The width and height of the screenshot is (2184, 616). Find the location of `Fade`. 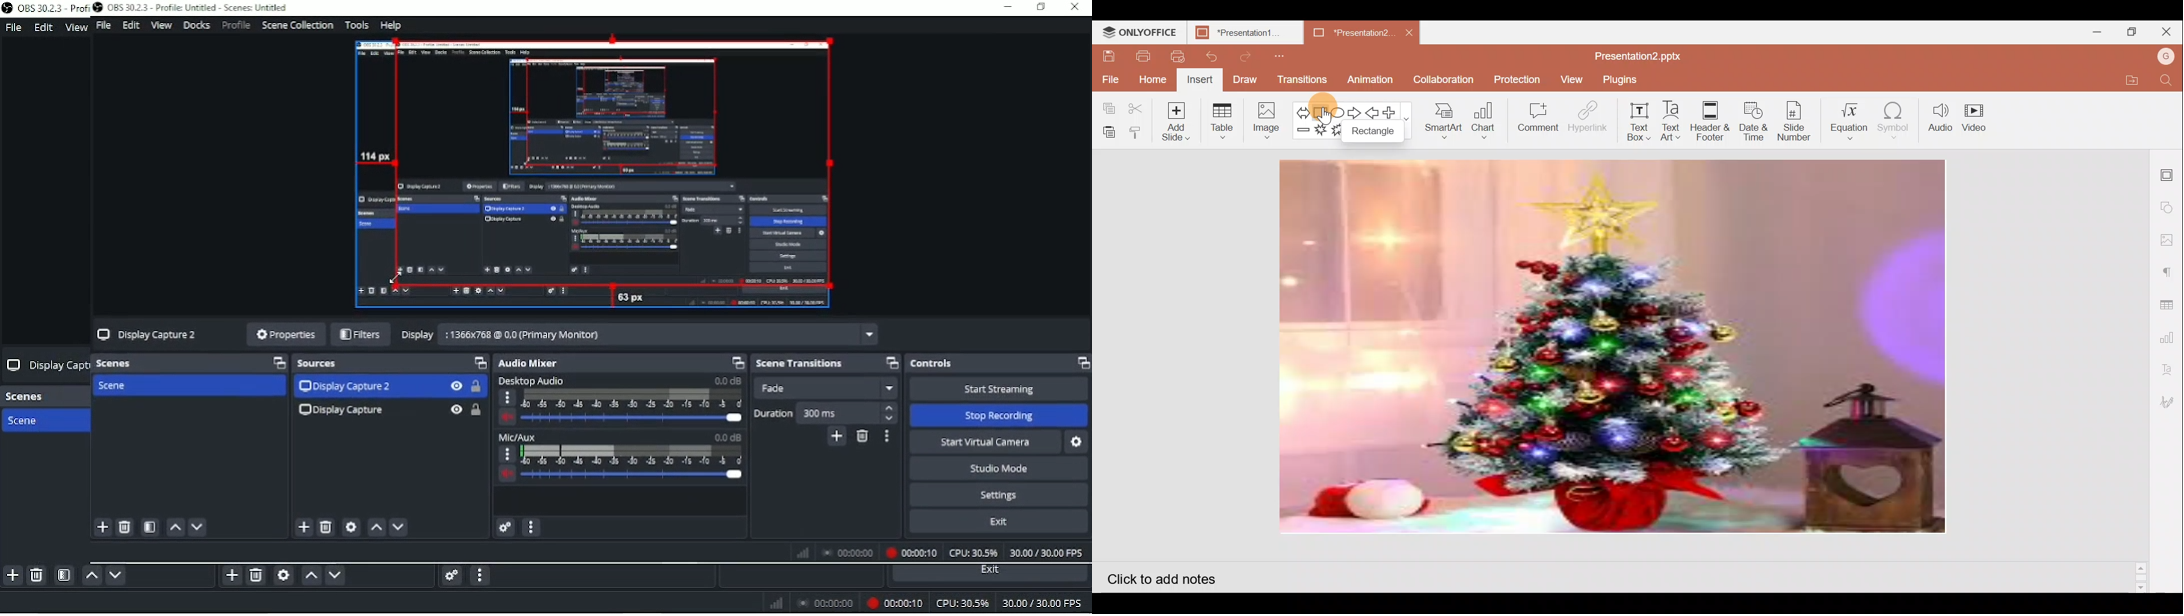

Fade is located at coordinates (829, 386).